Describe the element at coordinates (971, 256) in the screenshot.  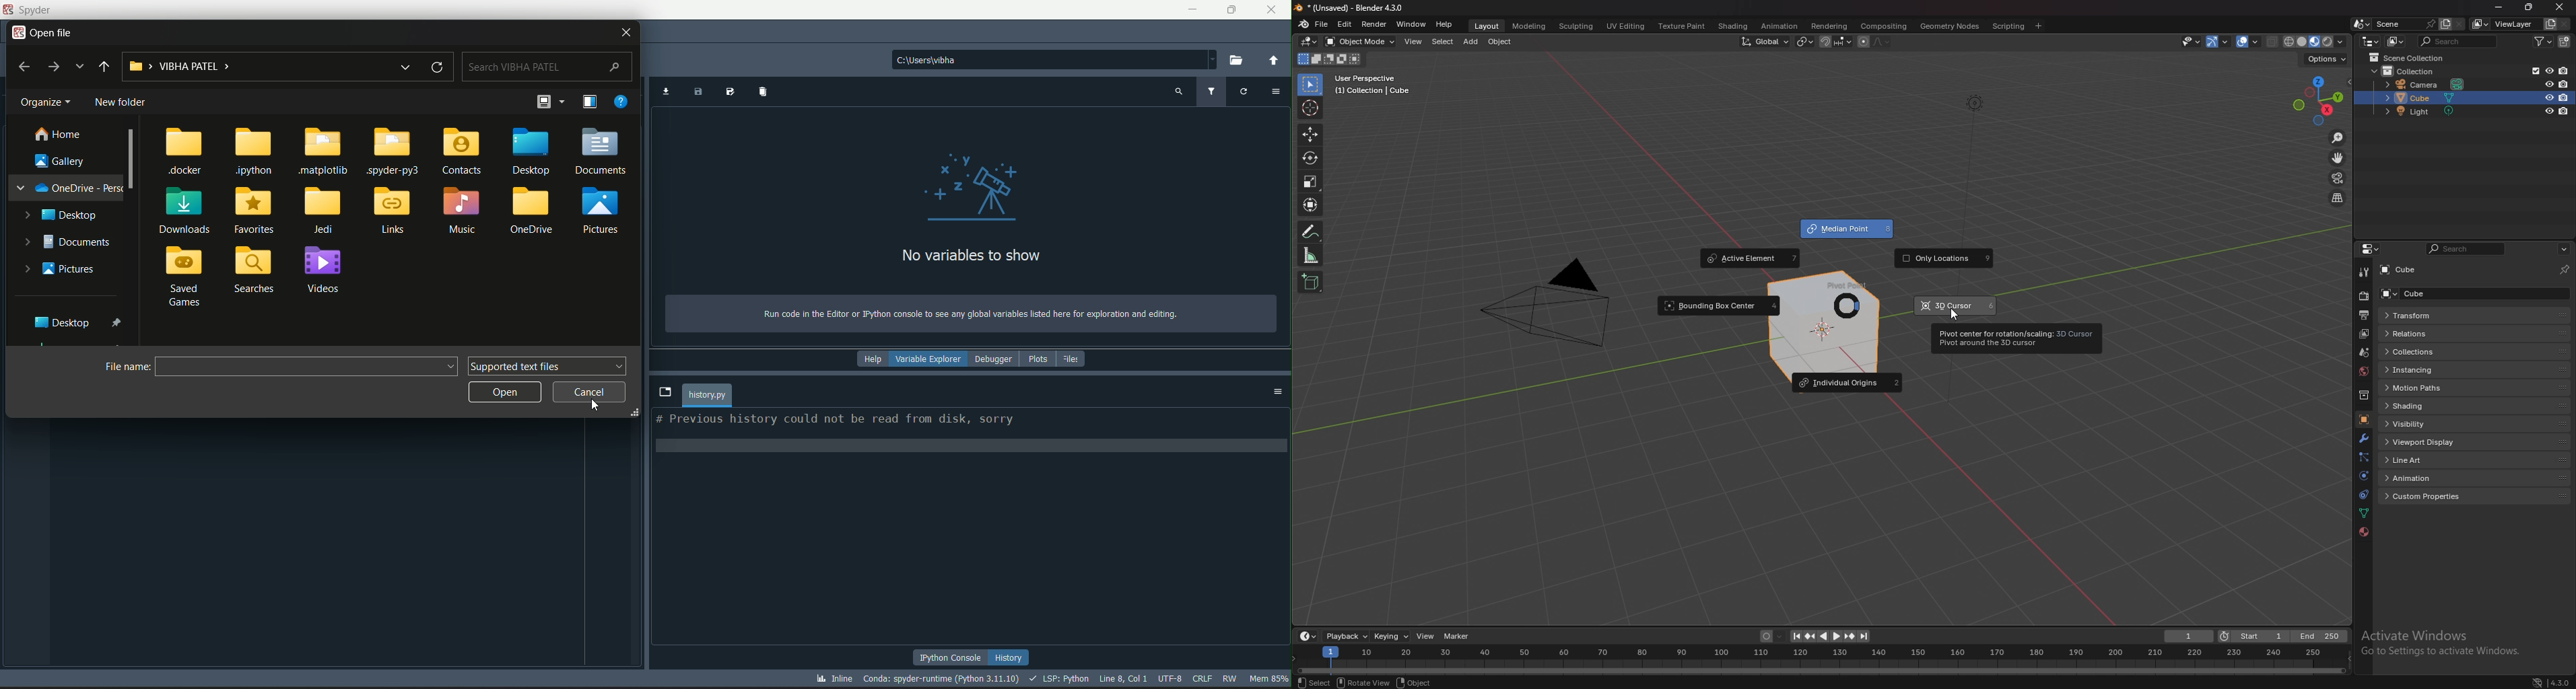
I see `text` at that location.